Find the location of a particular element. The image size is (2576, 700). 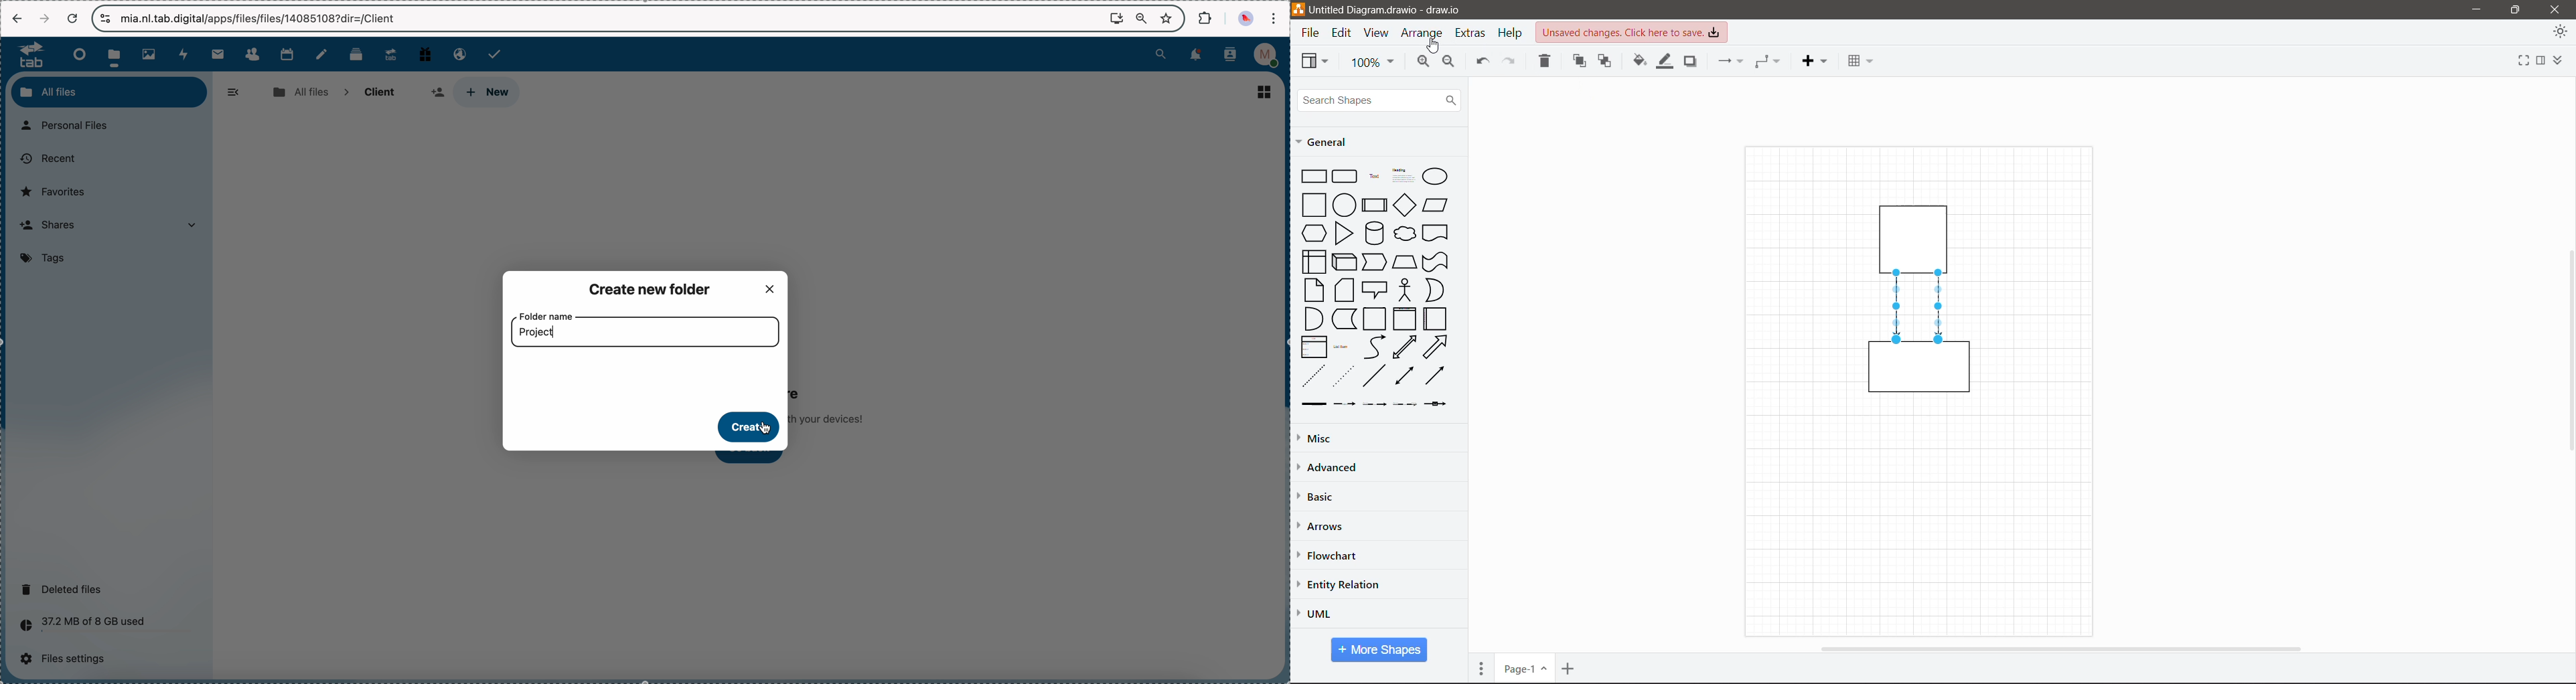

Pages is located at coordinates (1481, 668).